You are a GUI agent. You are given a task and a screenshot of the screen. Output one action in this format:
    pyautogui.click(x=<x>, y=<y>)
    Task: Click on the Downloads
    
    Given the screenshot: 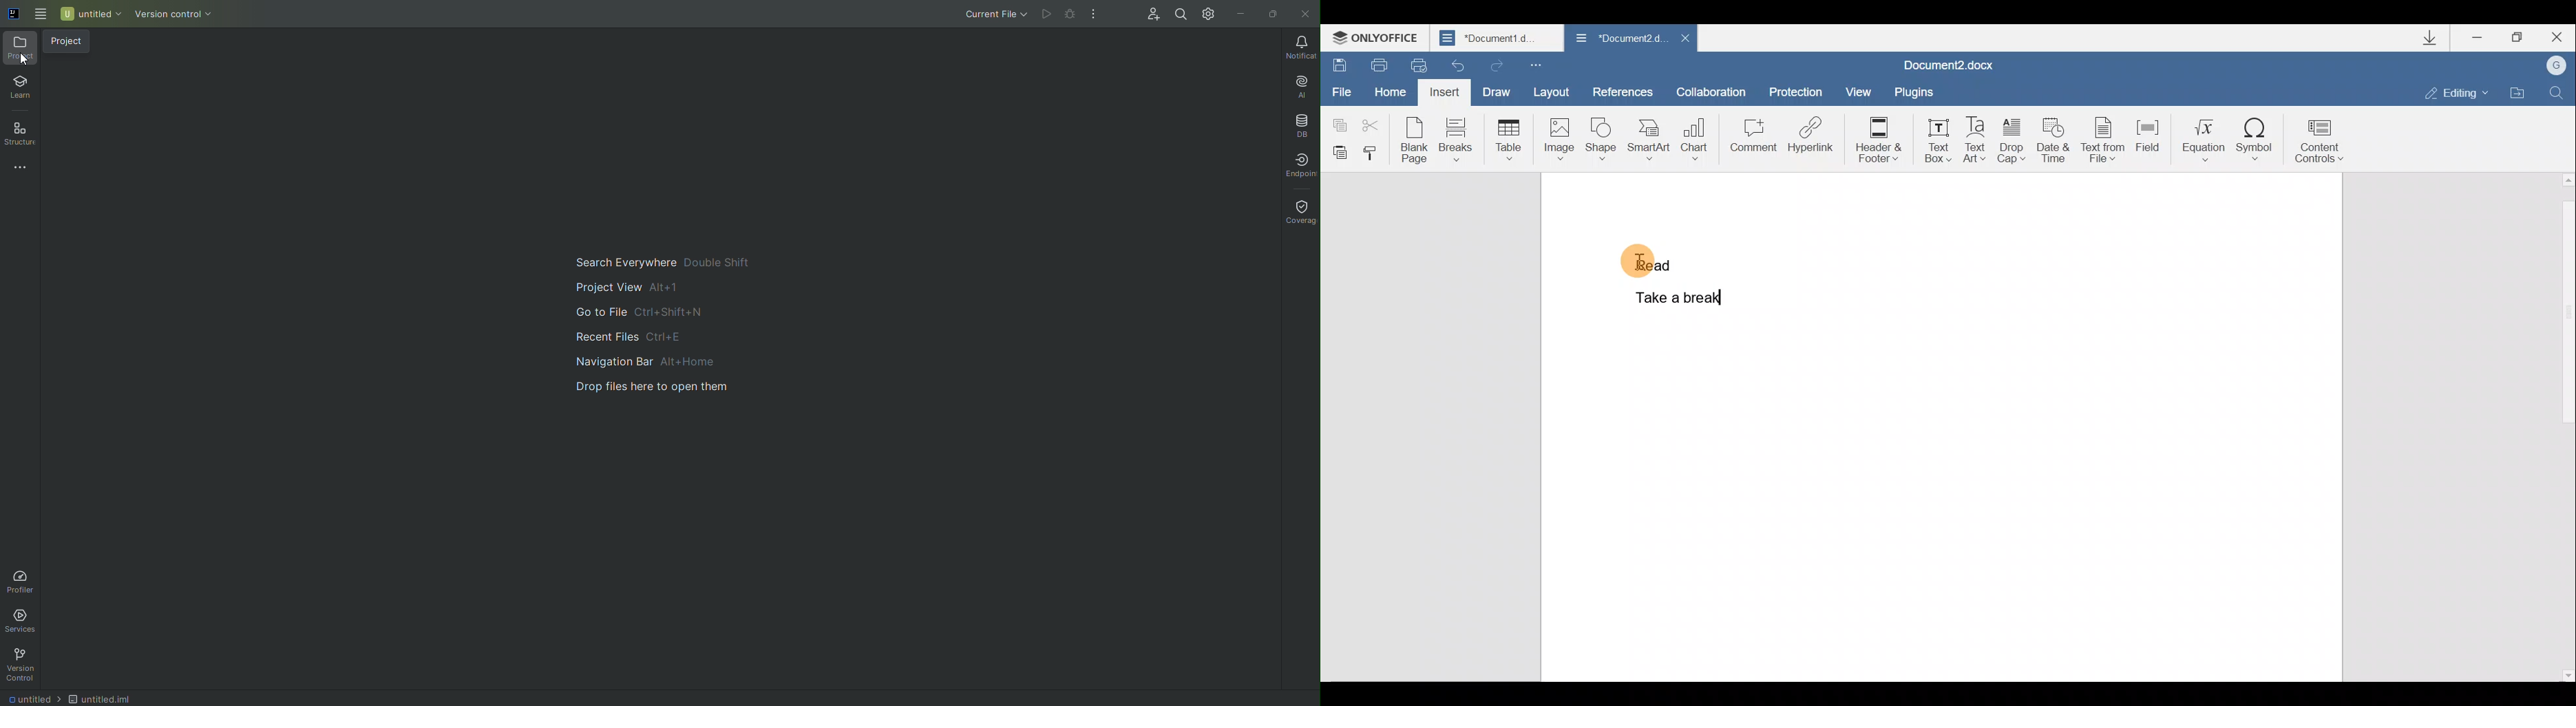 What is the action you would take?
    pyautogui.click(x=2437, y=41)
    